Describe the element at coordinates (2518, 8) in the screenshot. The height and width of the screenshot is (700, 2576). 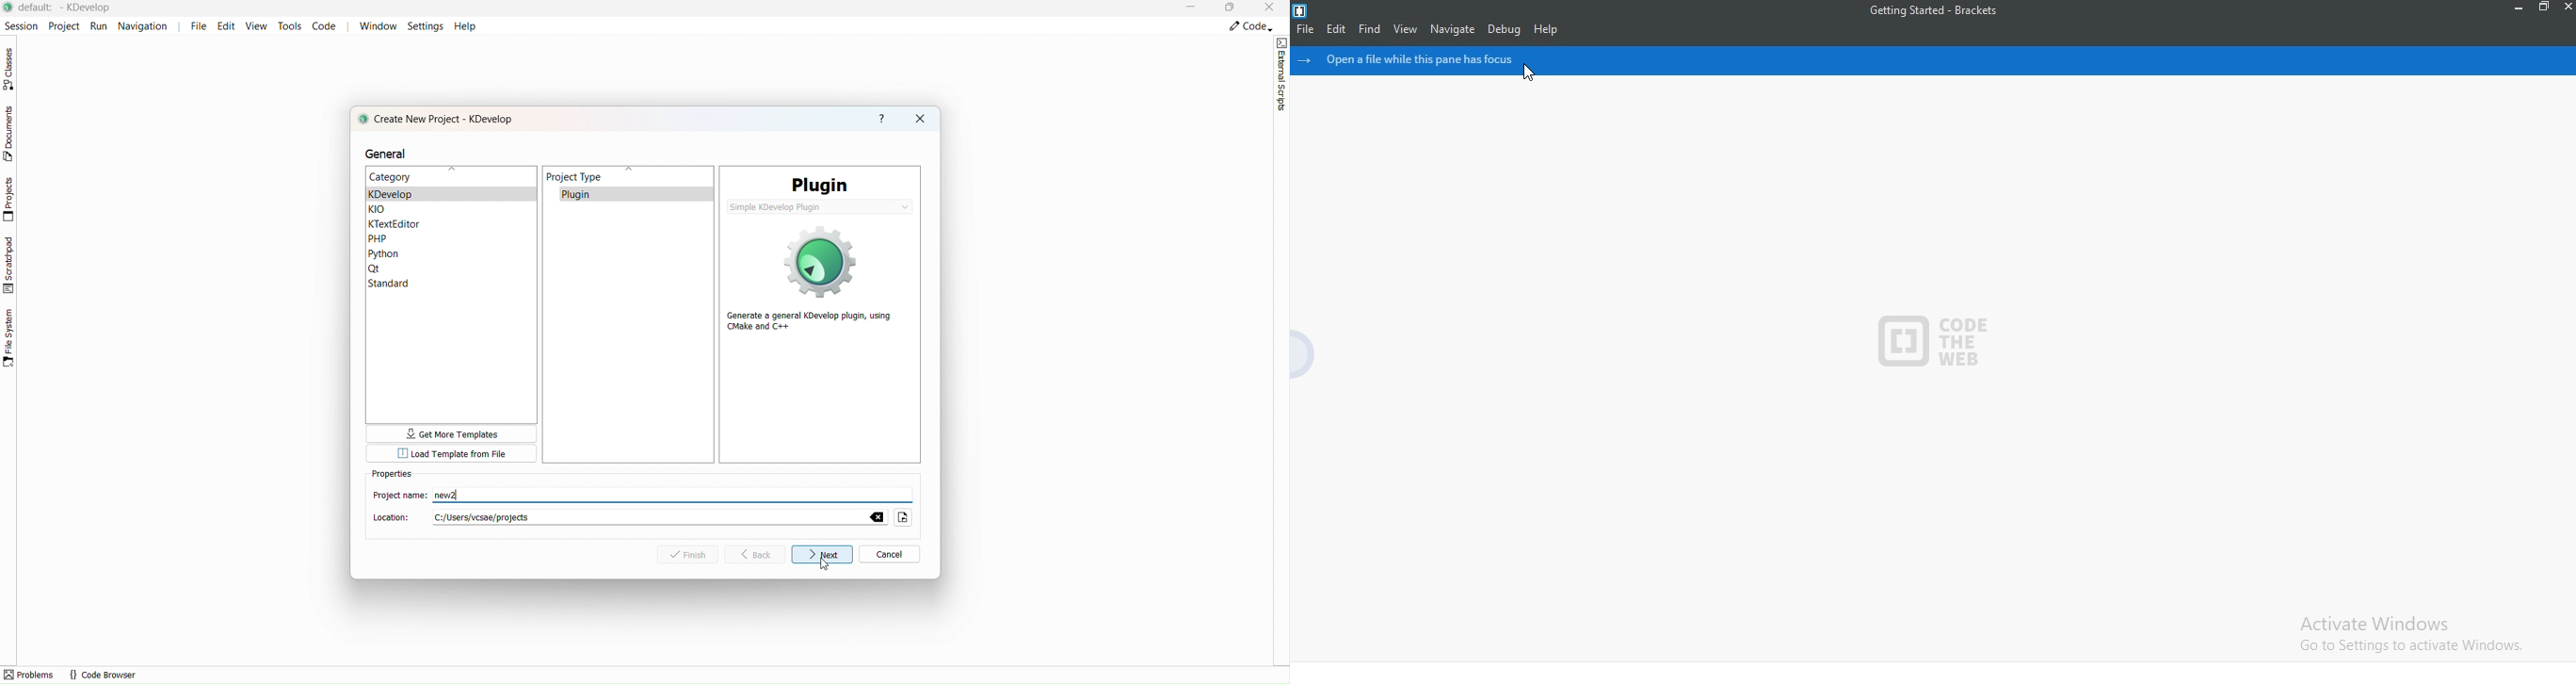
I see `Minimise` at that location.